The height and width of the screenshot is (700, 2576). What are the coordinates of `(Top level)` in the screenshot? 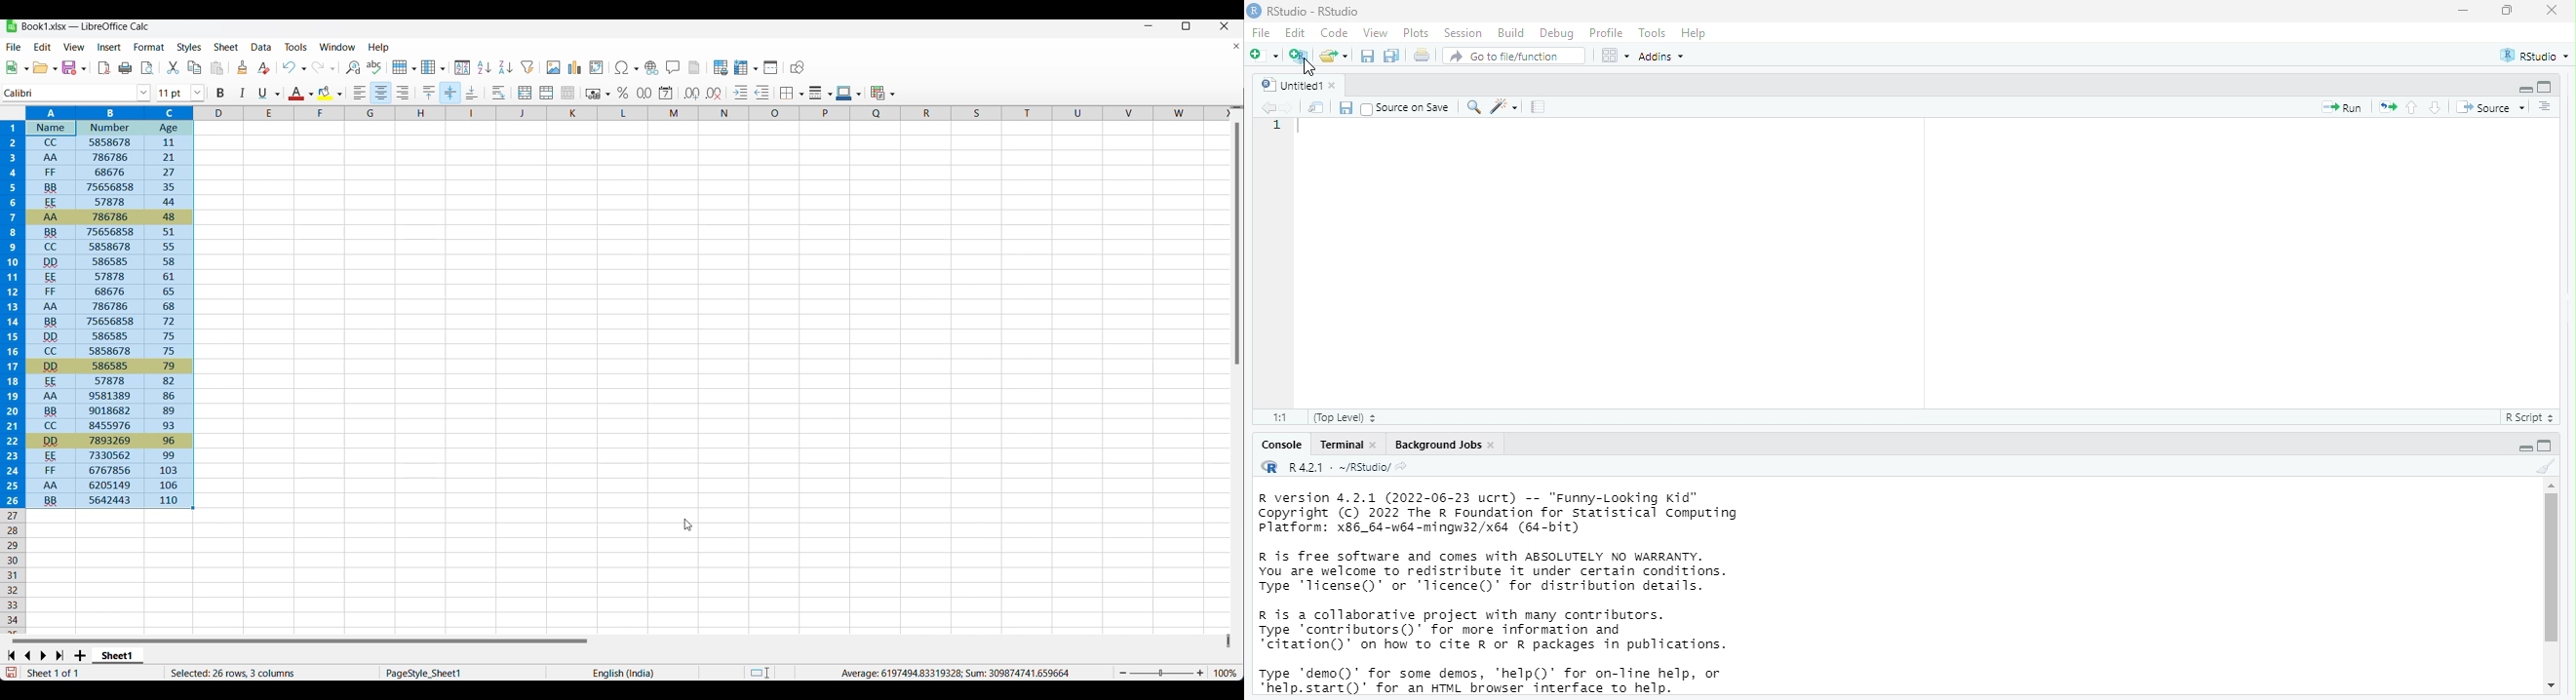 It's located at (1349, 417).